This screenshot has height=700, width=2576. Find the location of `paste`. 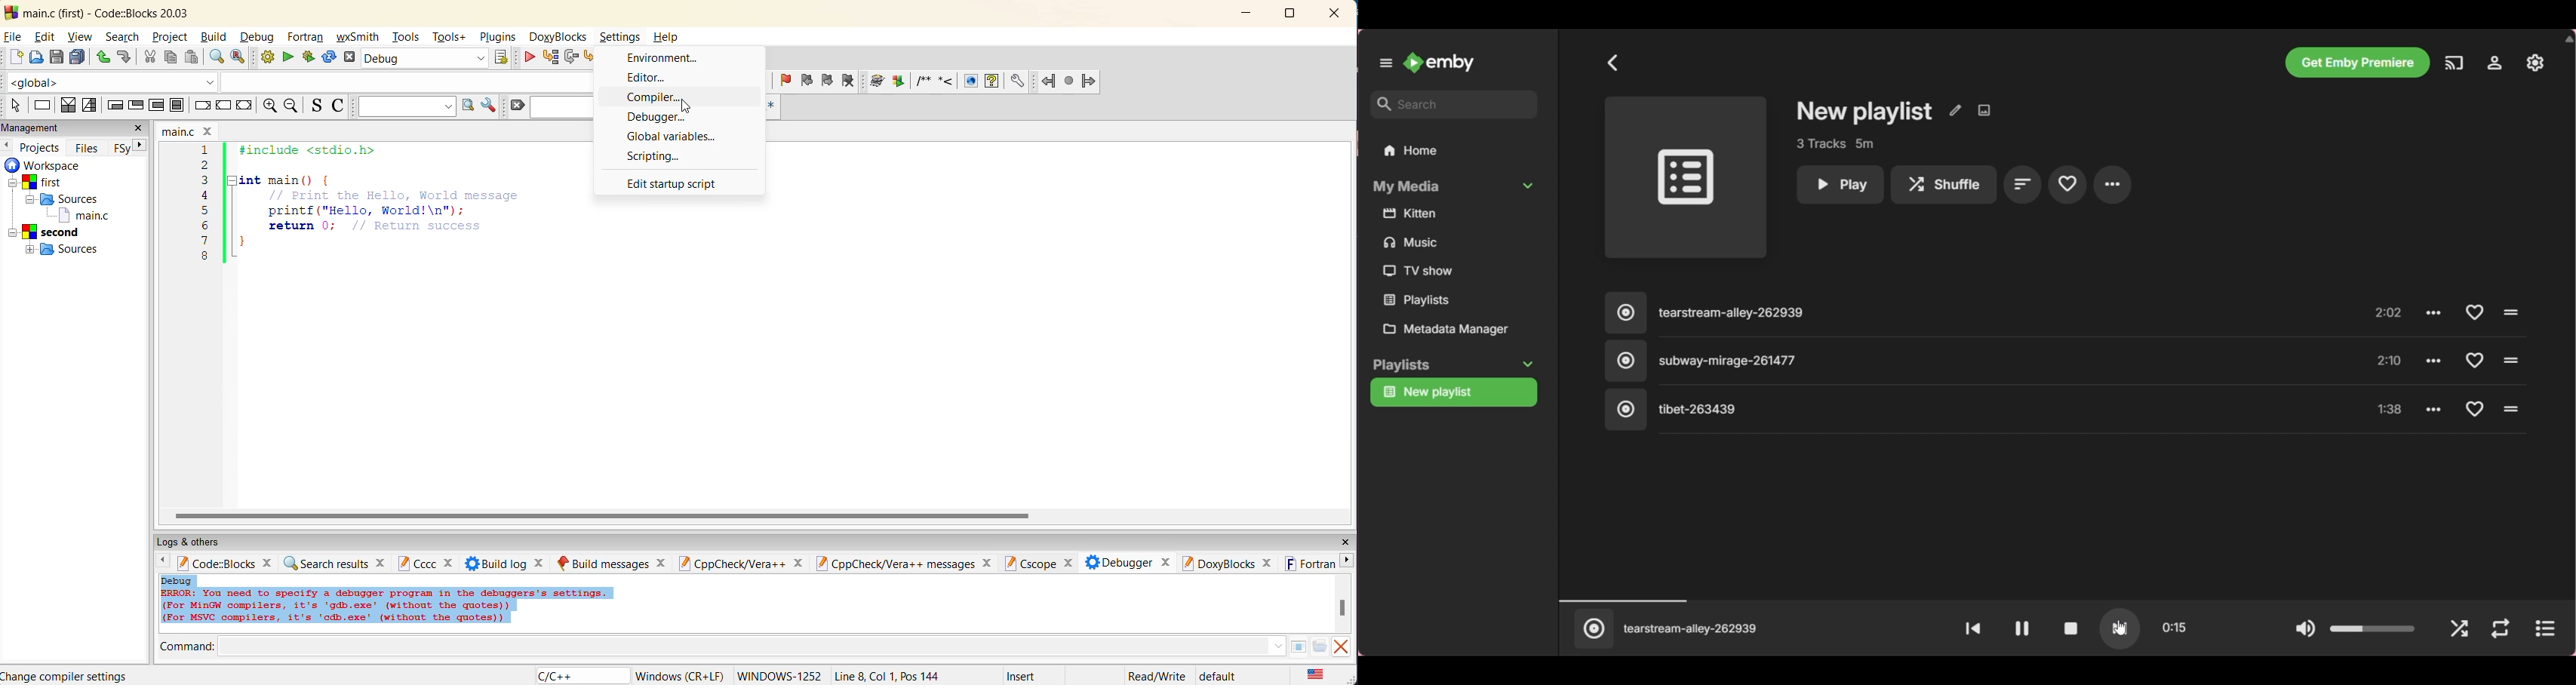

paste is located at coordinates (192, 57).